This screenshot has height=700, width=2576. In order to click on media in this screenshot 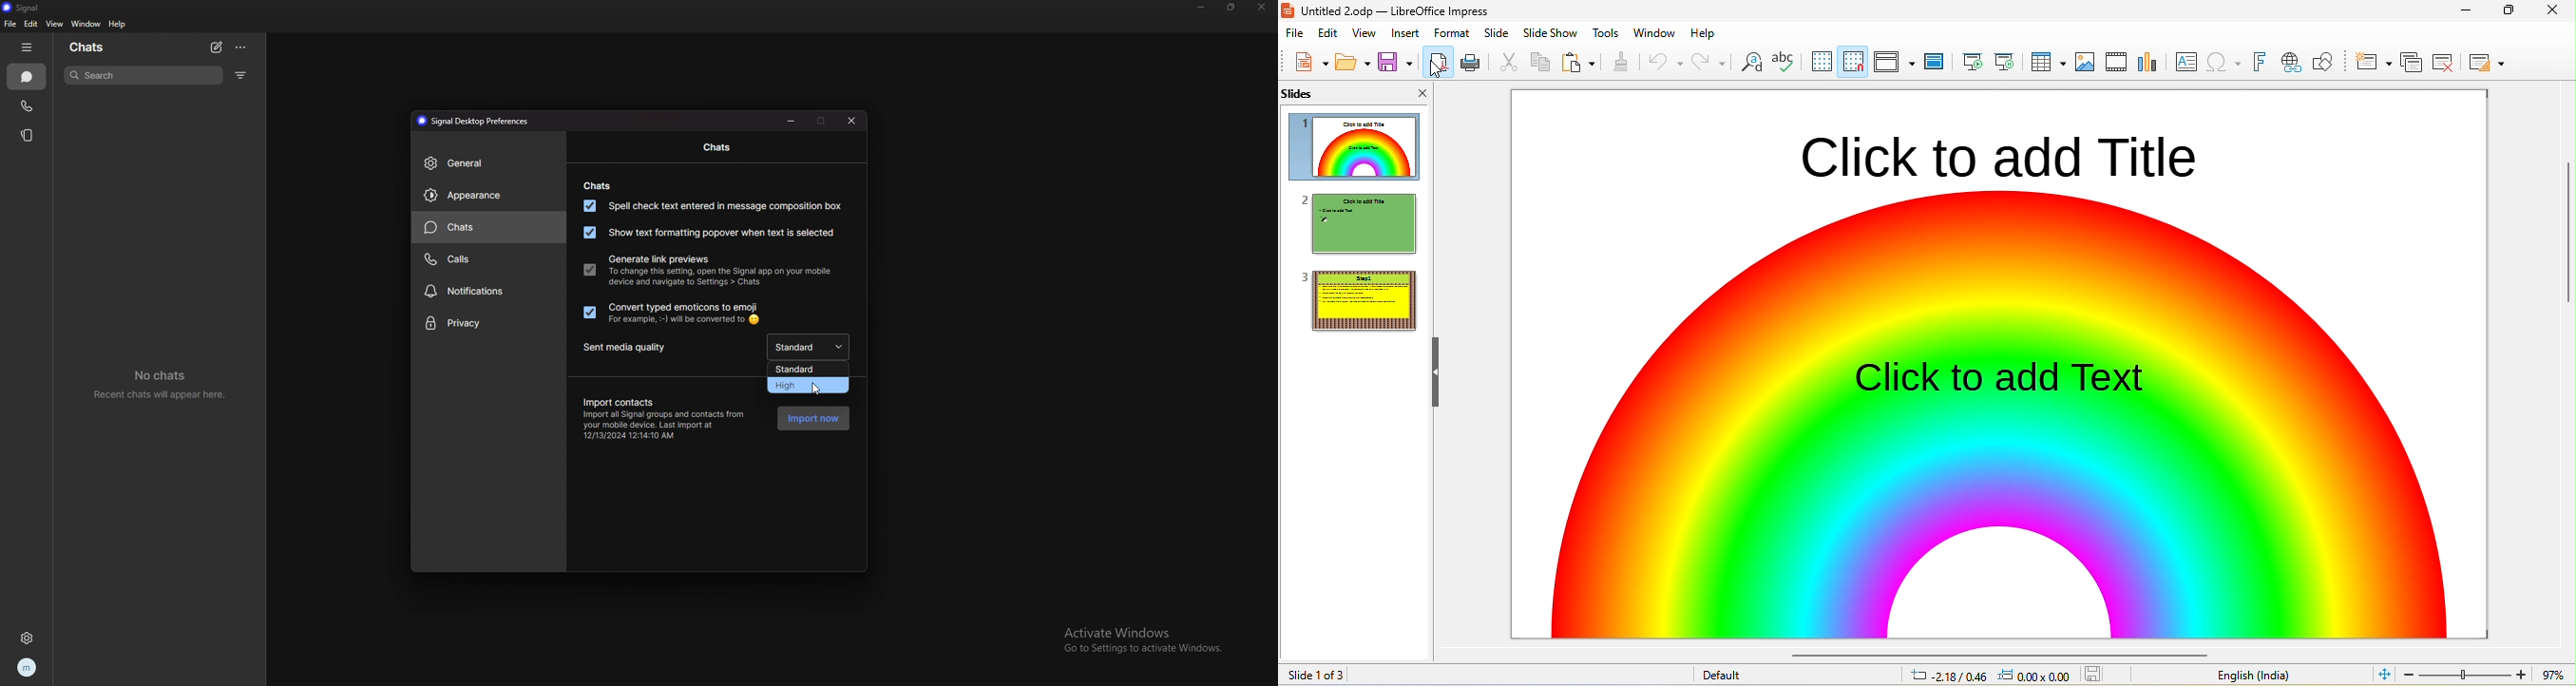, I will do `click(2114, 63)`.